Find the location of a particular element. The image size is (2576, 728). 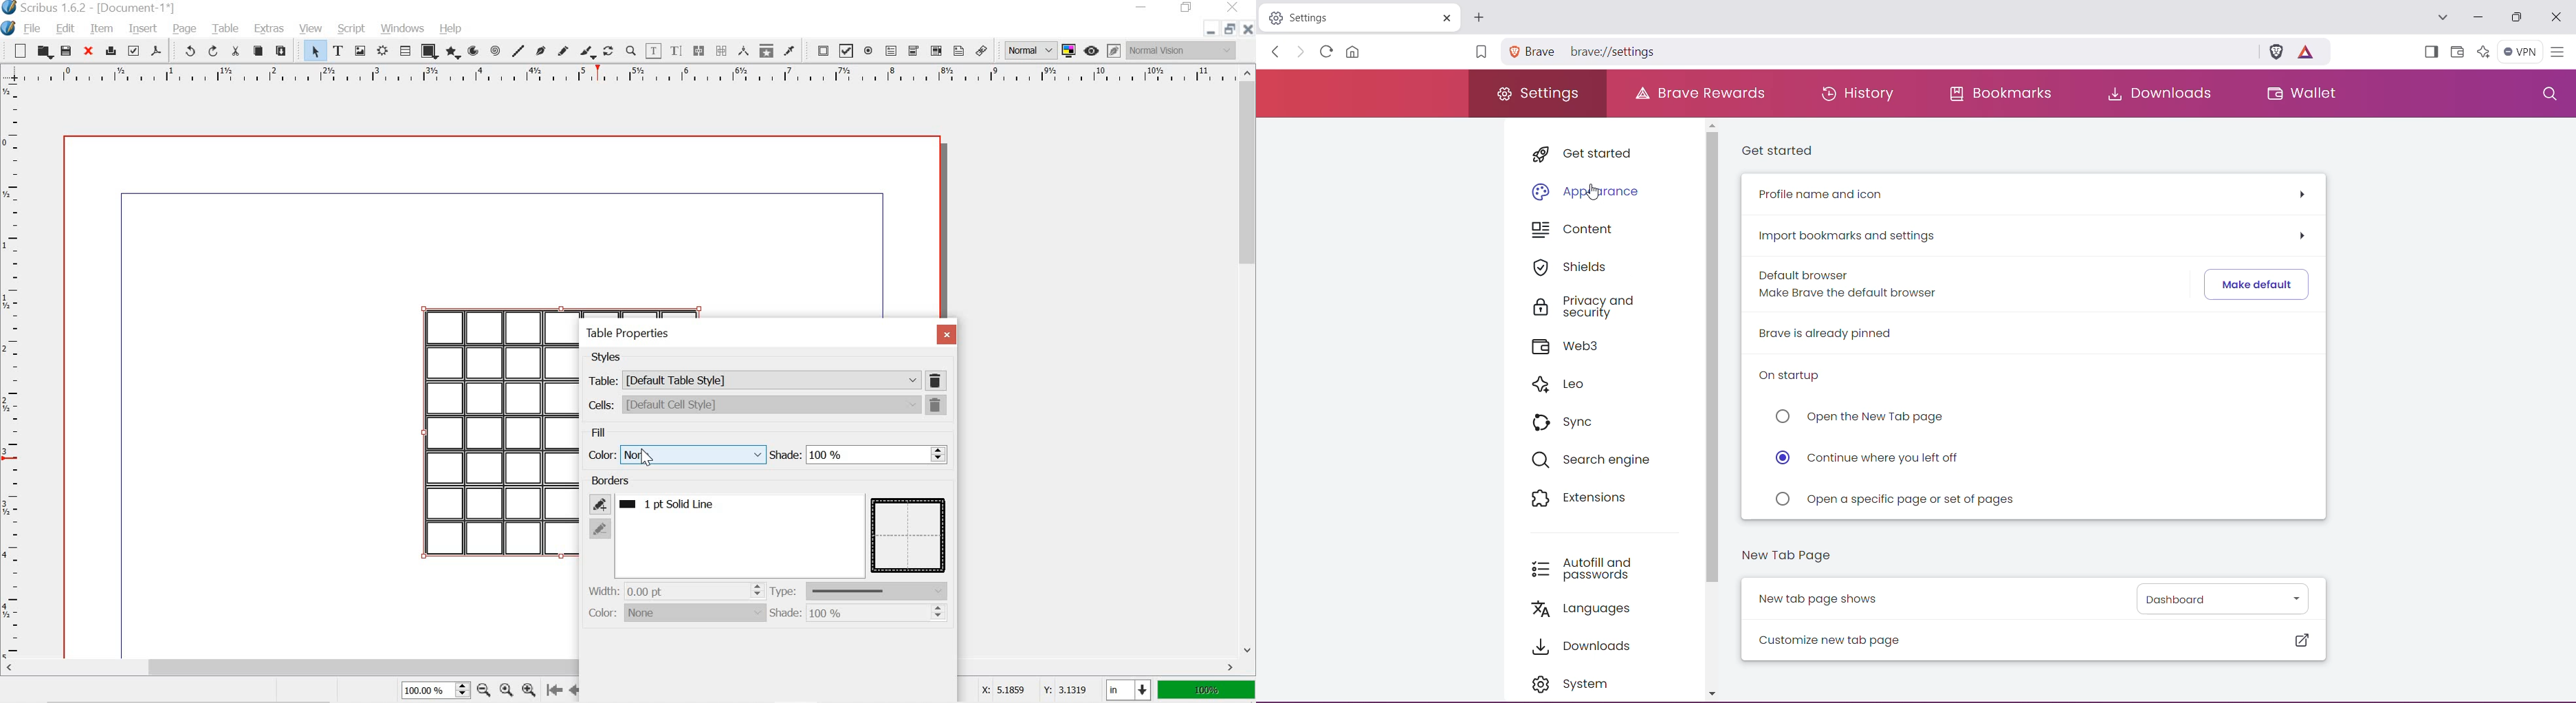

Click to customize New Tab page is located at coordinates (2300, 640).